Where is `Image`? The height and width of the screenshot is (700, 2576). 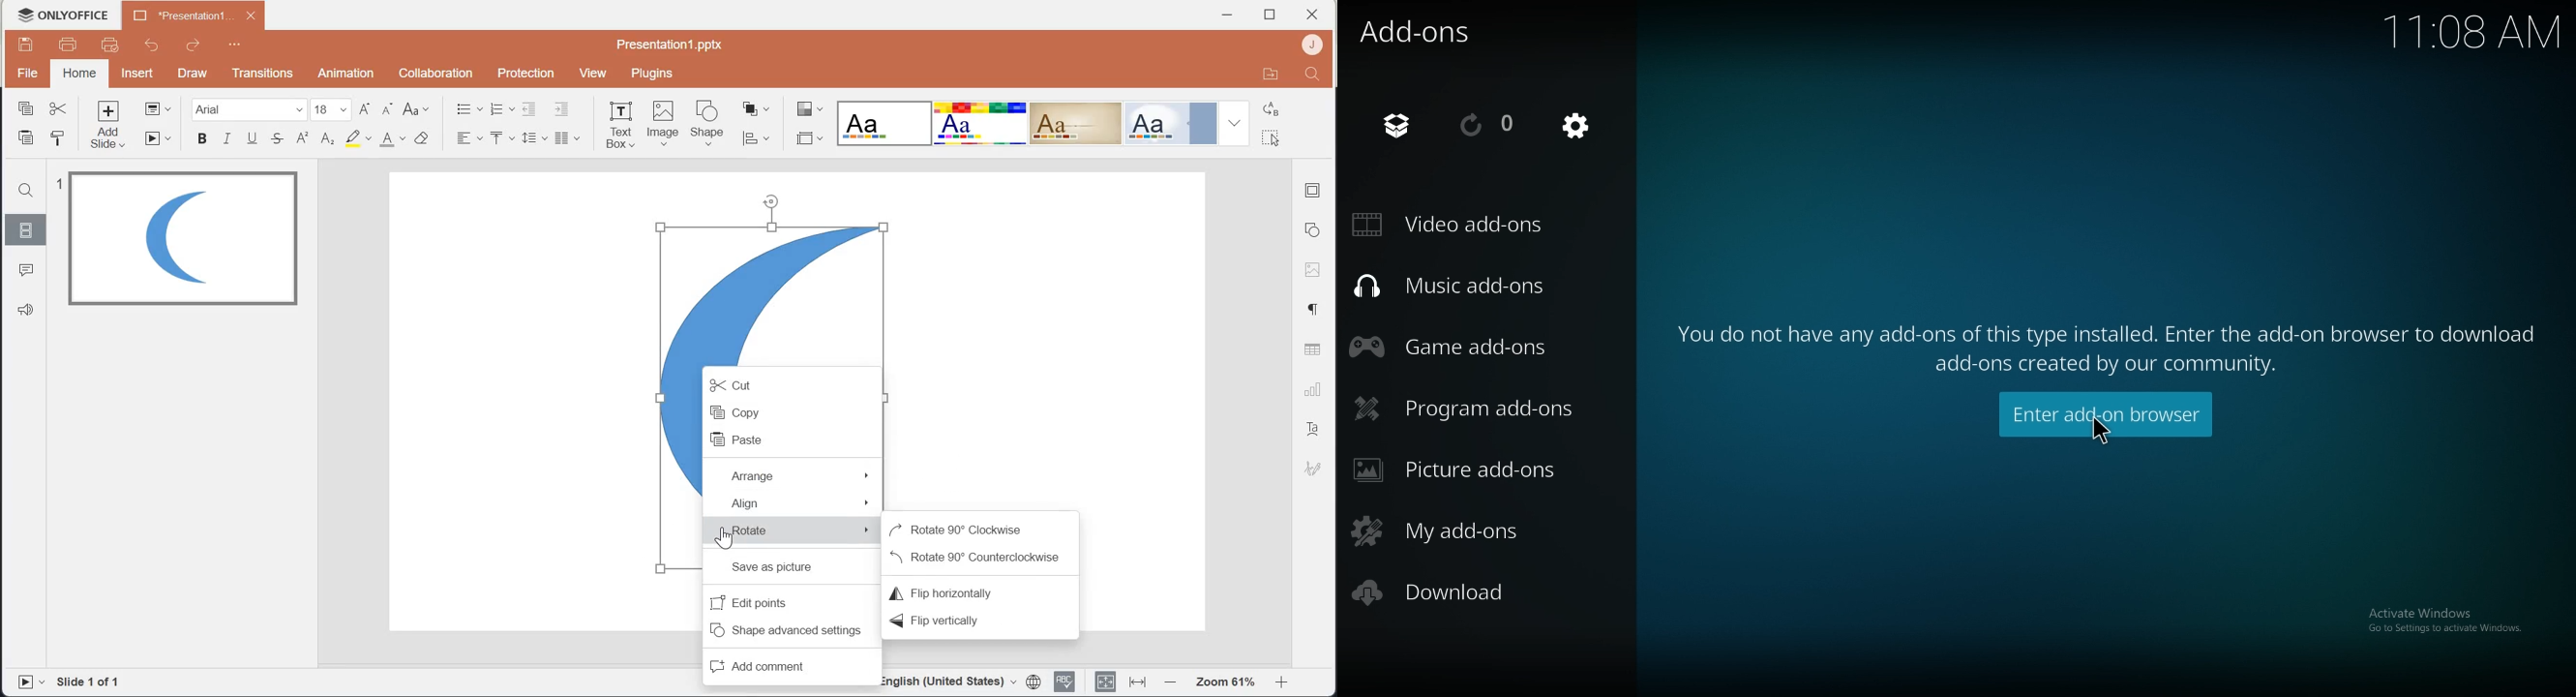 Image is located at coordinates (664, 122).